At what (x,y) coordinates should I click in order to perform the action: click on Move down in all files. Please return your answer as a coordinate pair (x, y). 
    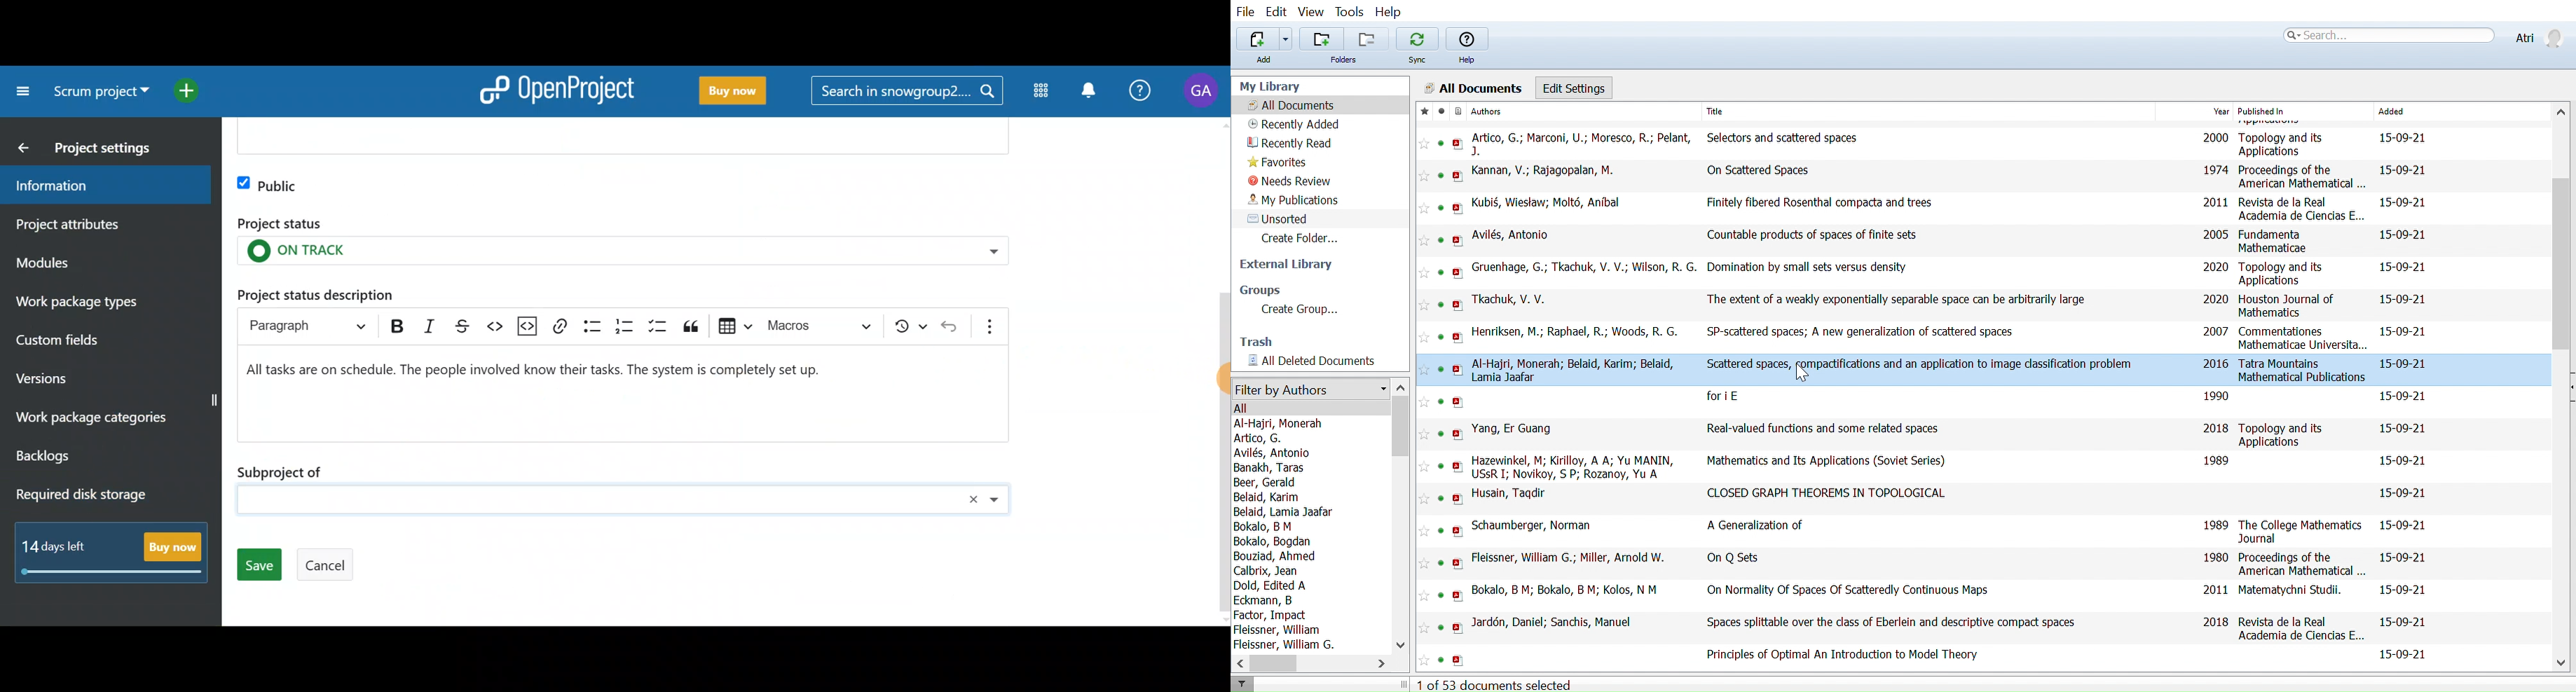
    Looking at the image, I should click on (2563, 660).